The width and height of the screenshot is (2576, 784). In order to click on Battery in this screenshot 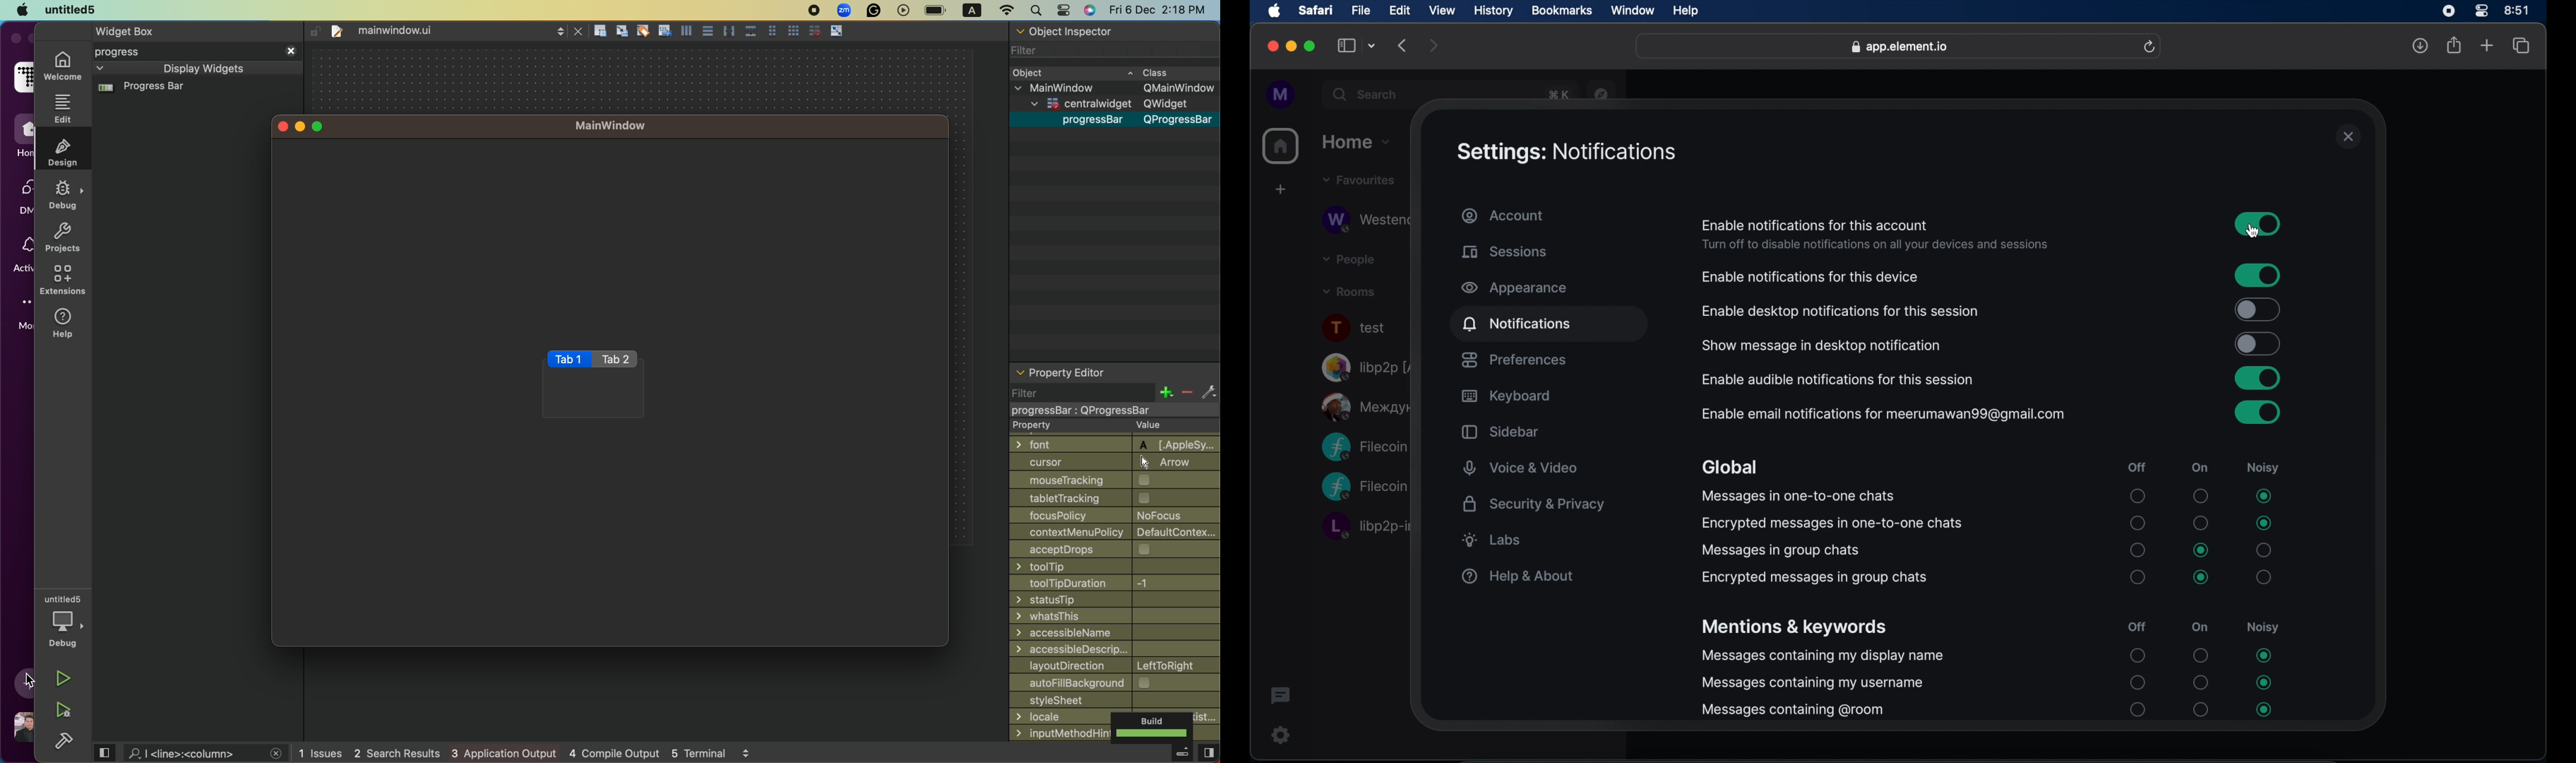, I will do `click(935, 10)`.